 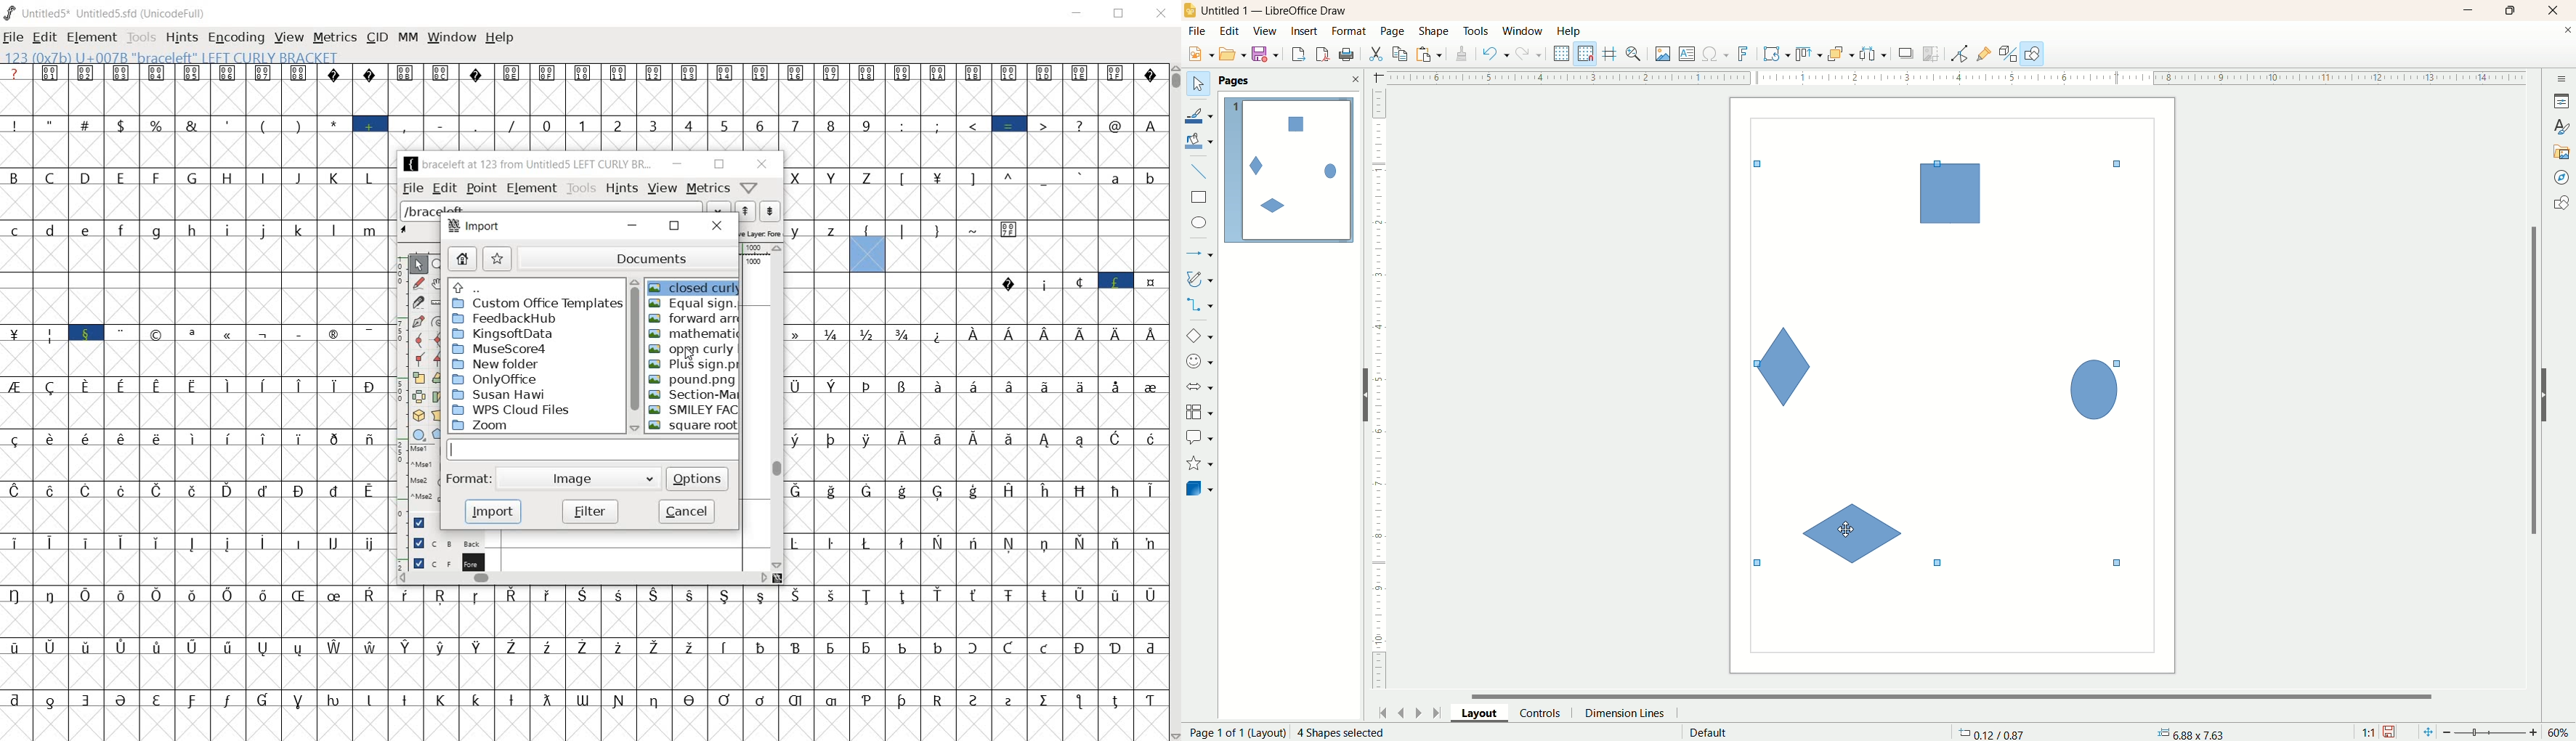 I want to click on documents, so click(x=629, y=259).